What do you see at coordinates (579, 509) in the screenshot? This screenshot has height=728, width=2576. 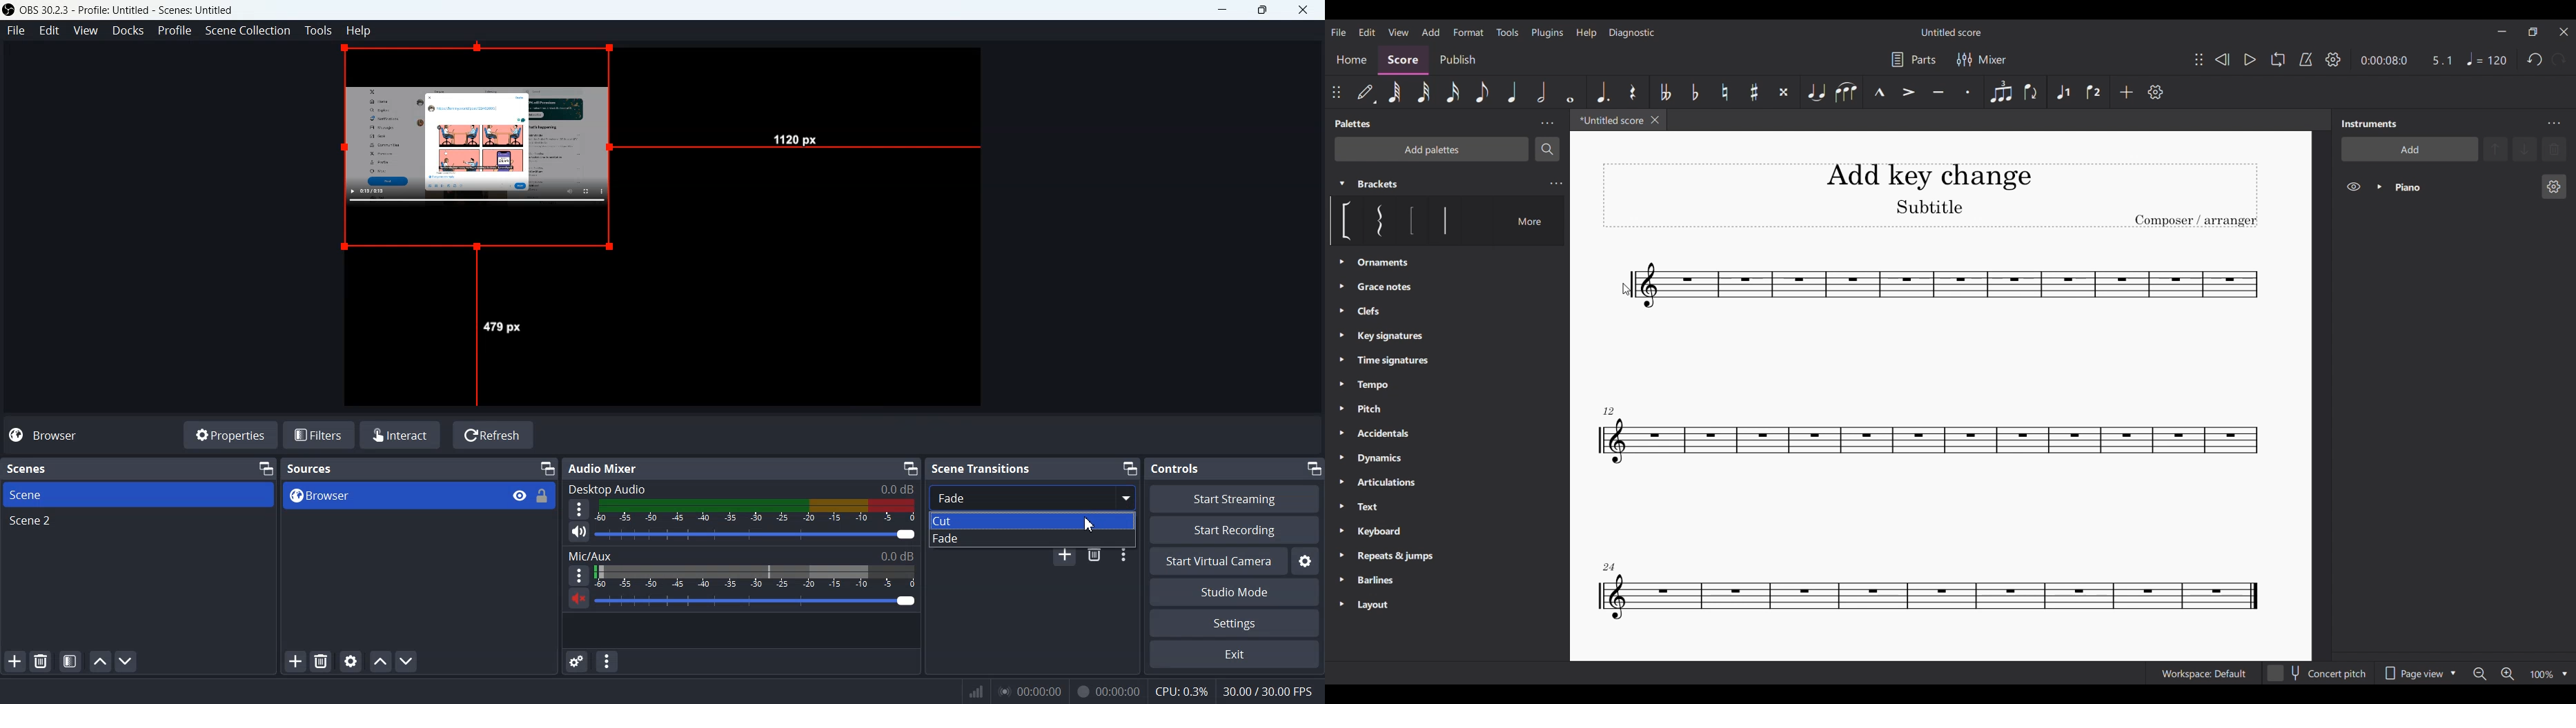 I see `More` at bounding box center [579, 509].